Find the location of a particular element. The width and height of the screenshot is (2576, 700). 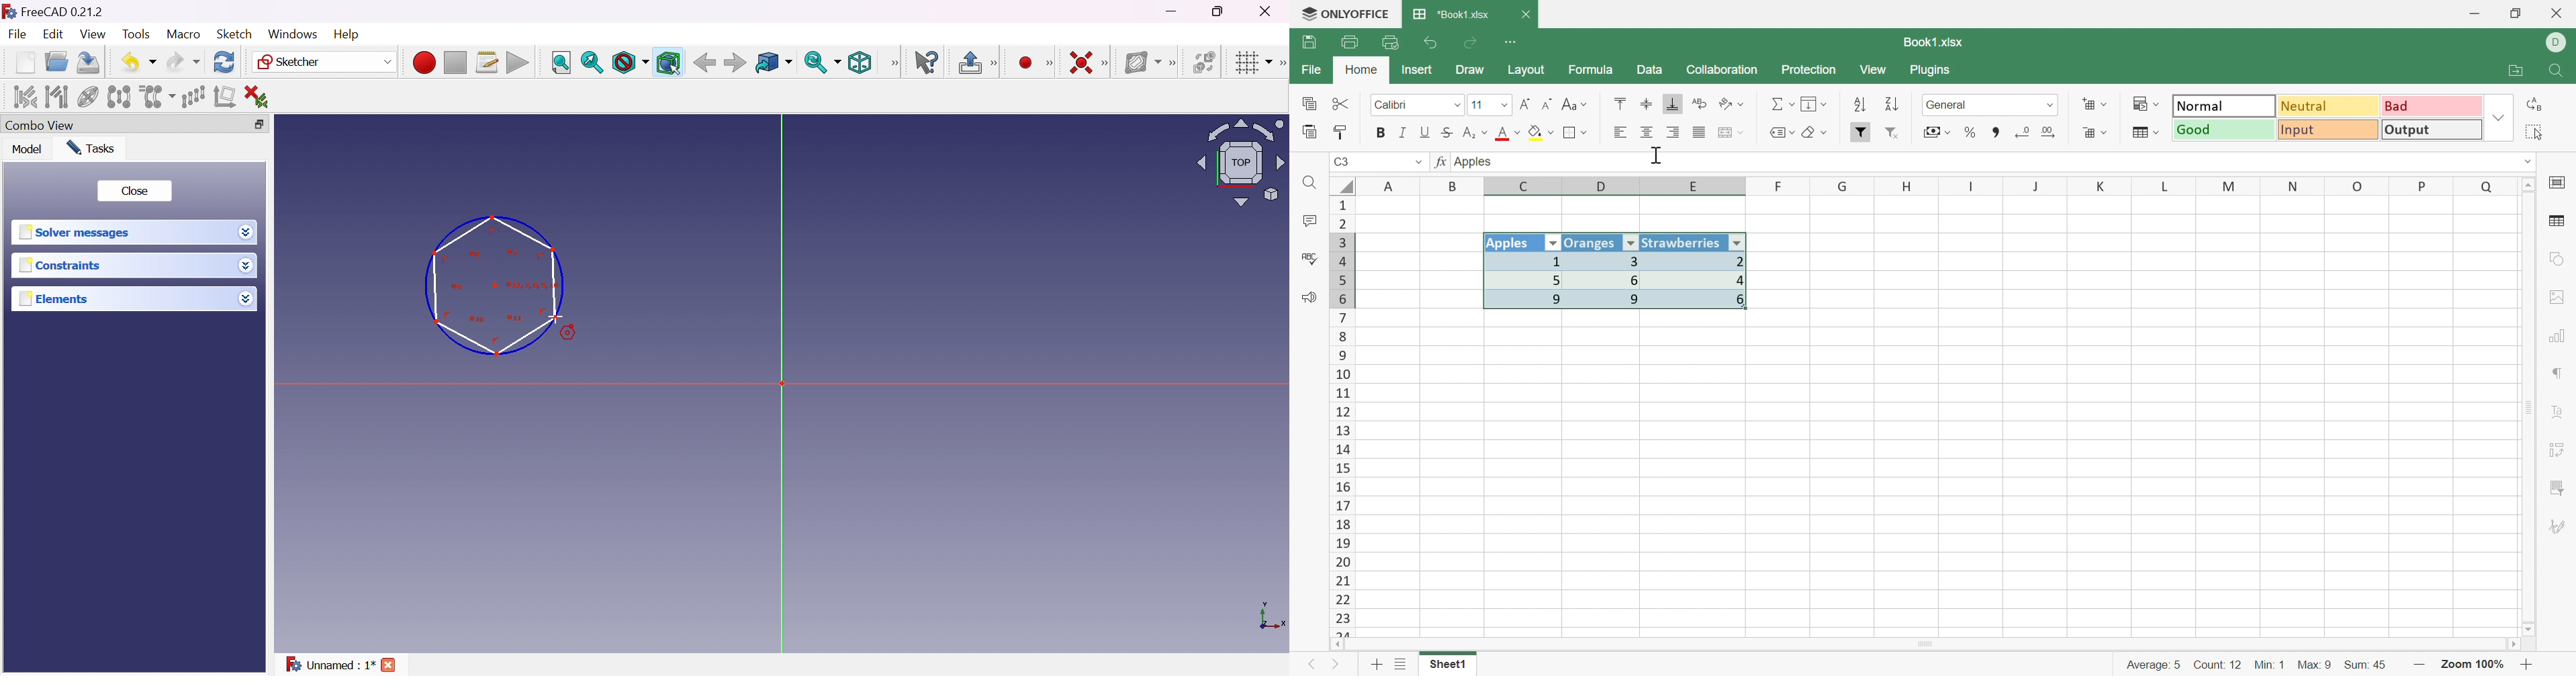

Draw style is located at coordinates (629, 62).